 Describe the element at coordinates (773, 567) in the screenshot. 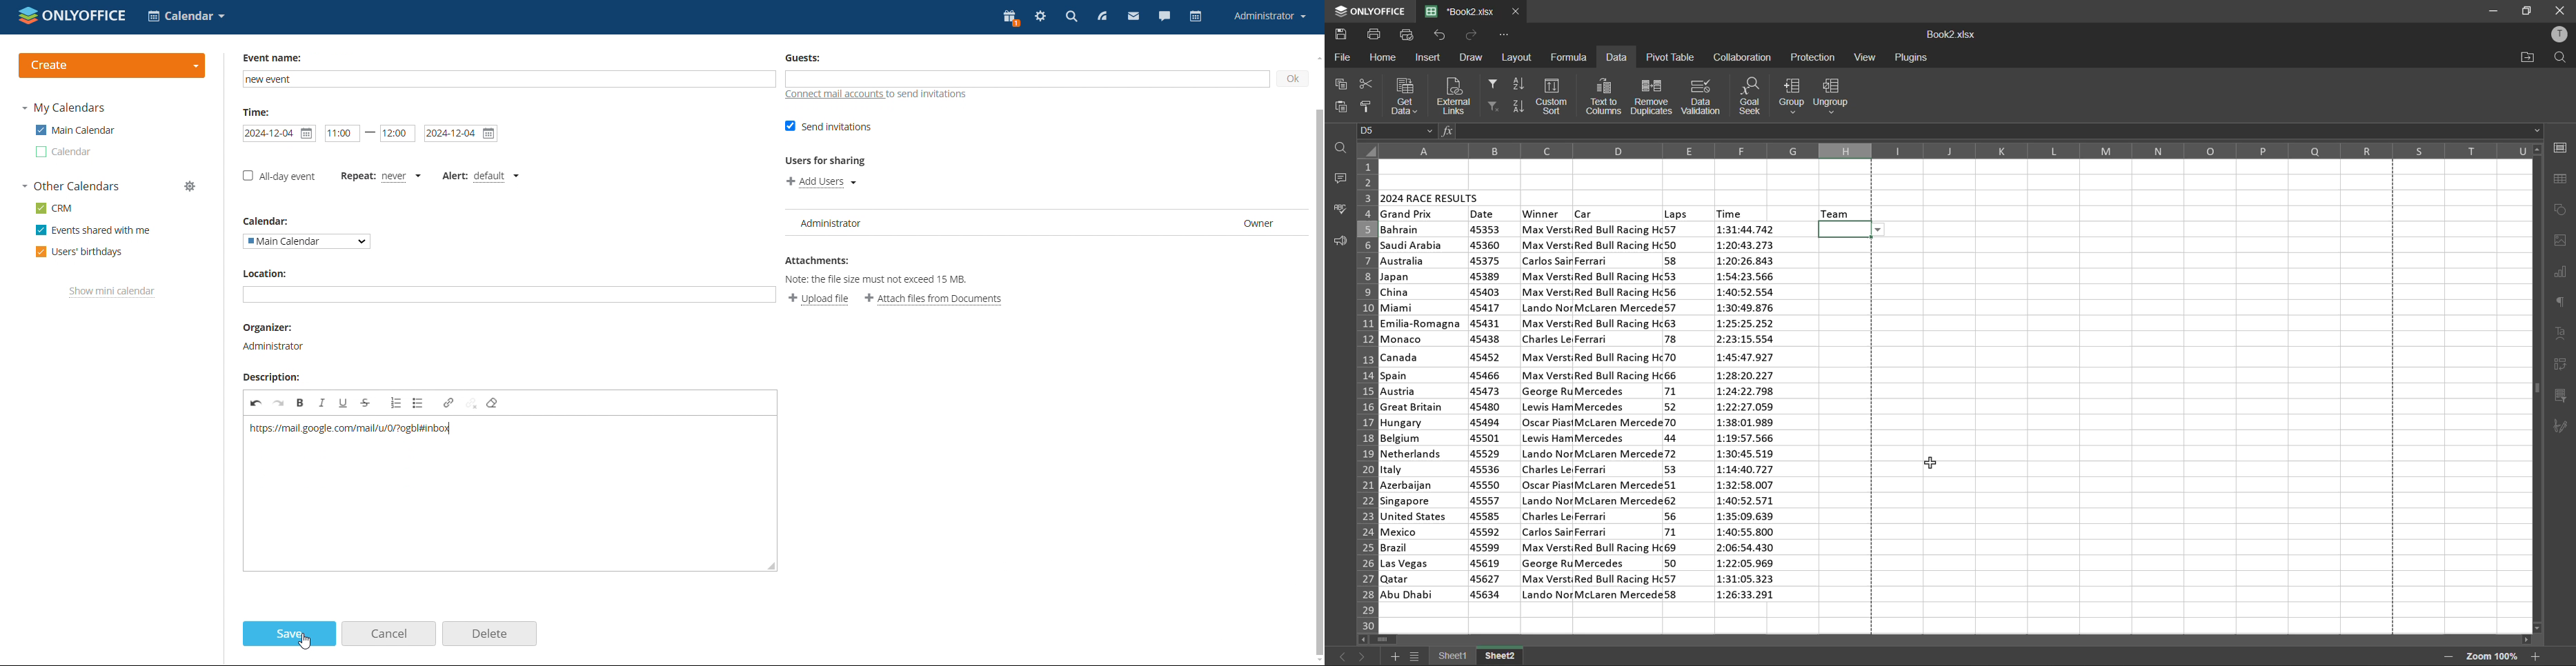

I see `resize` at that location.